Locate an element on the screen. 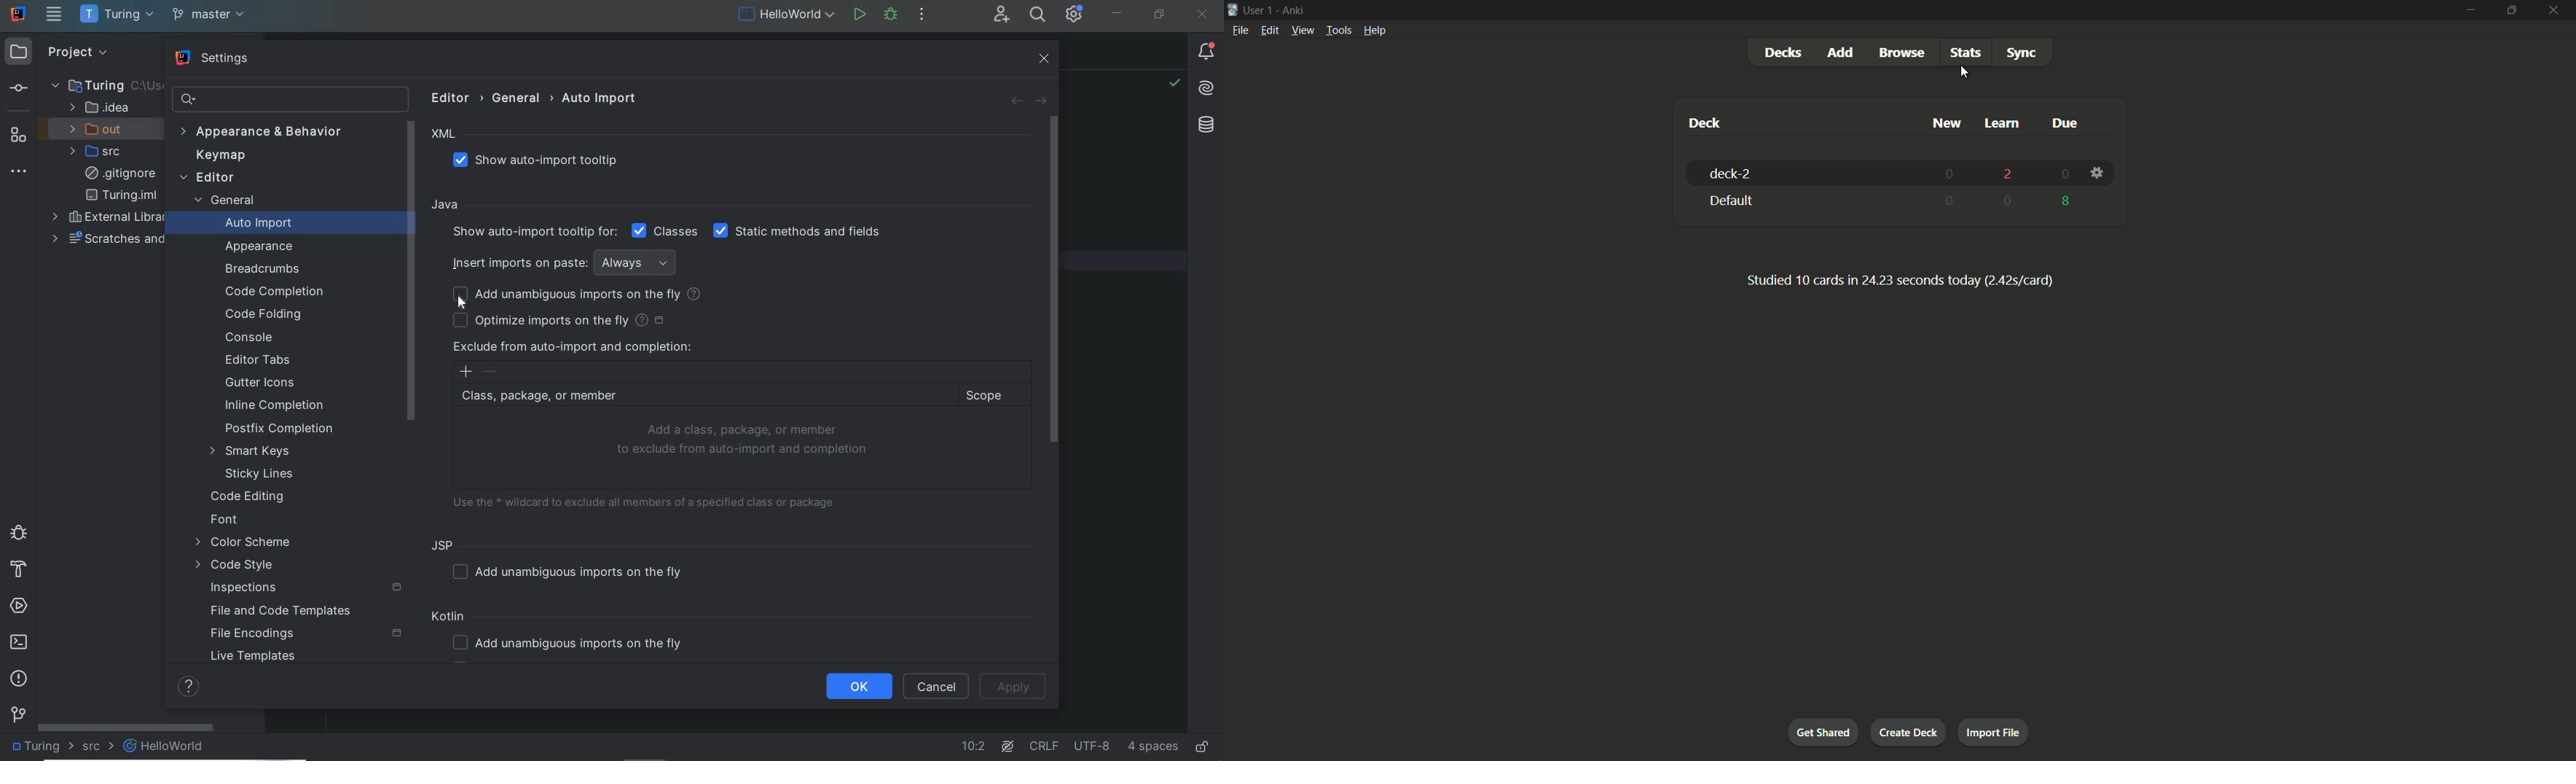 This screenshot has height=784, width=2576. Add is located at coordinates (1839, 54).